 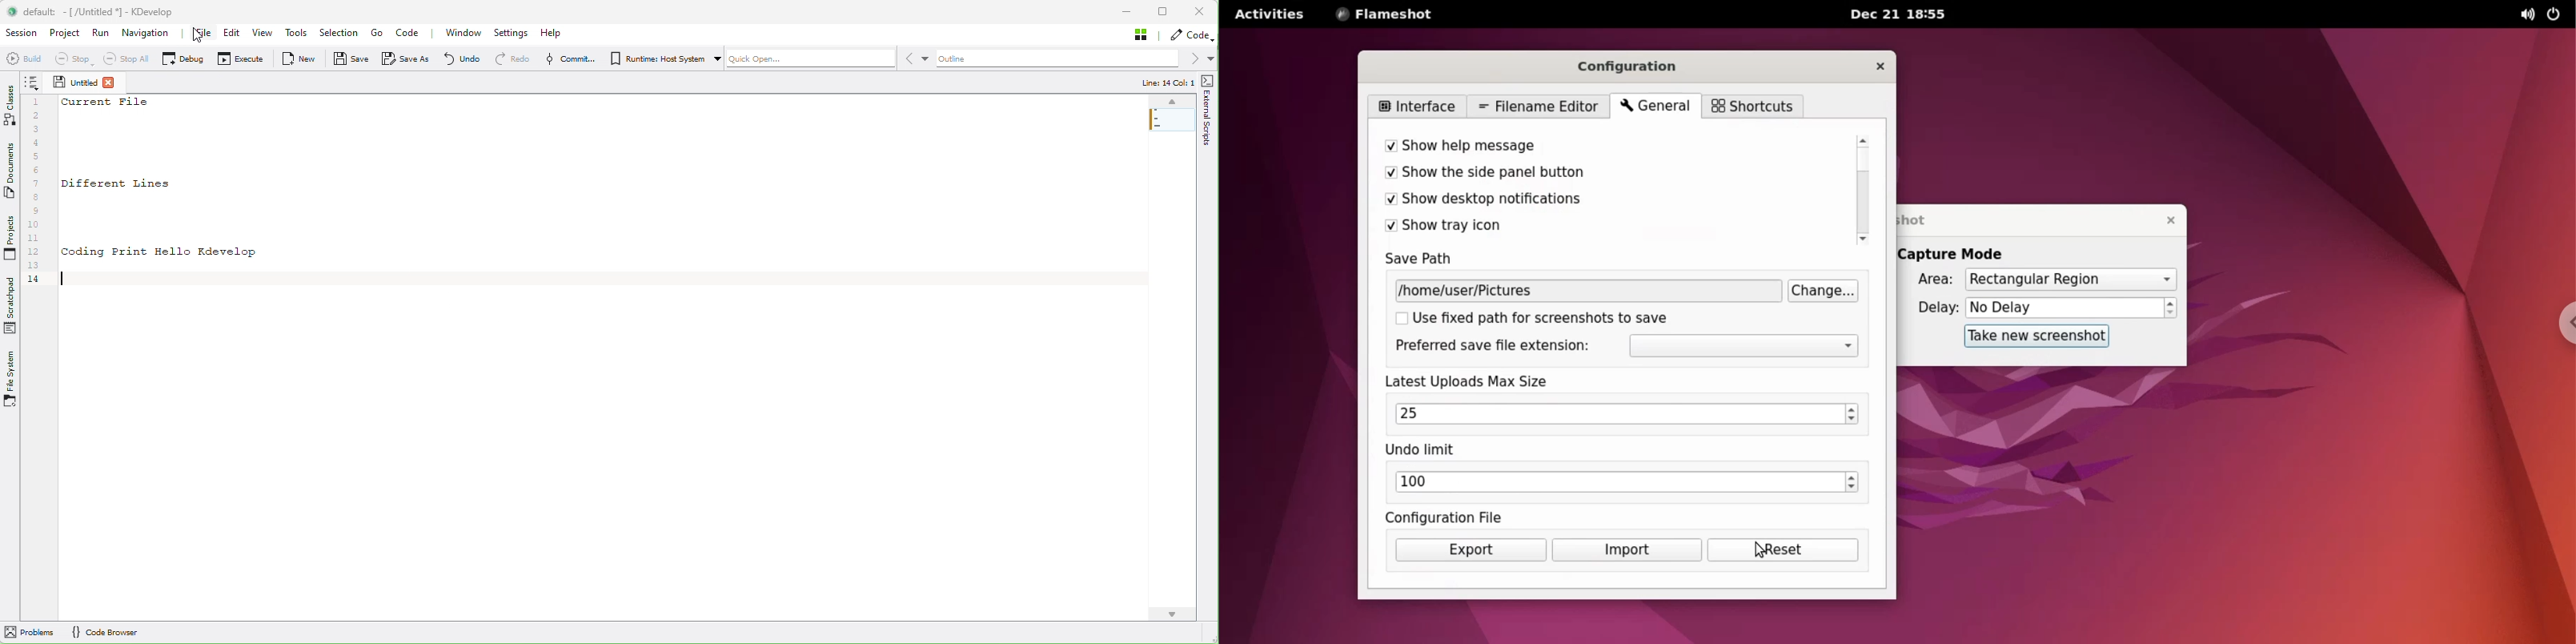 What do you see at coordinates (1620, 482) in the screenshot?
I see `100` at bounding box center [1620, 482].